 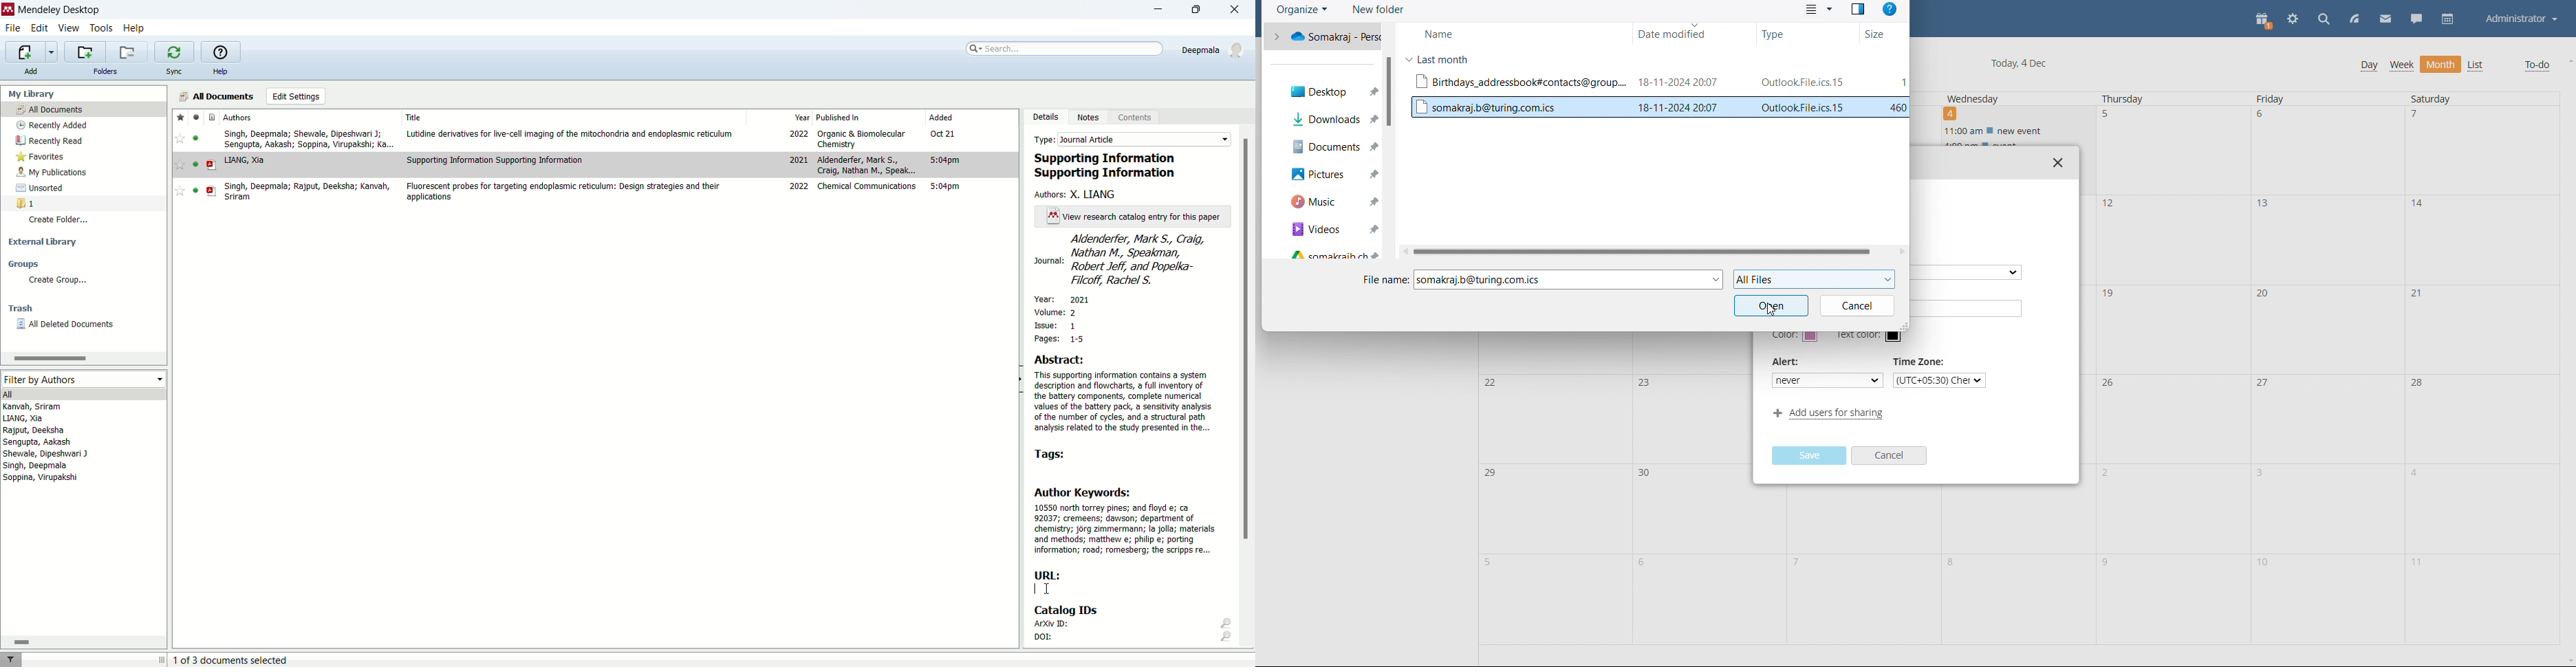 What do you see at coordinates (1330, 202) in the screenshot?
I see `music` at bounding box center [1330, 202].